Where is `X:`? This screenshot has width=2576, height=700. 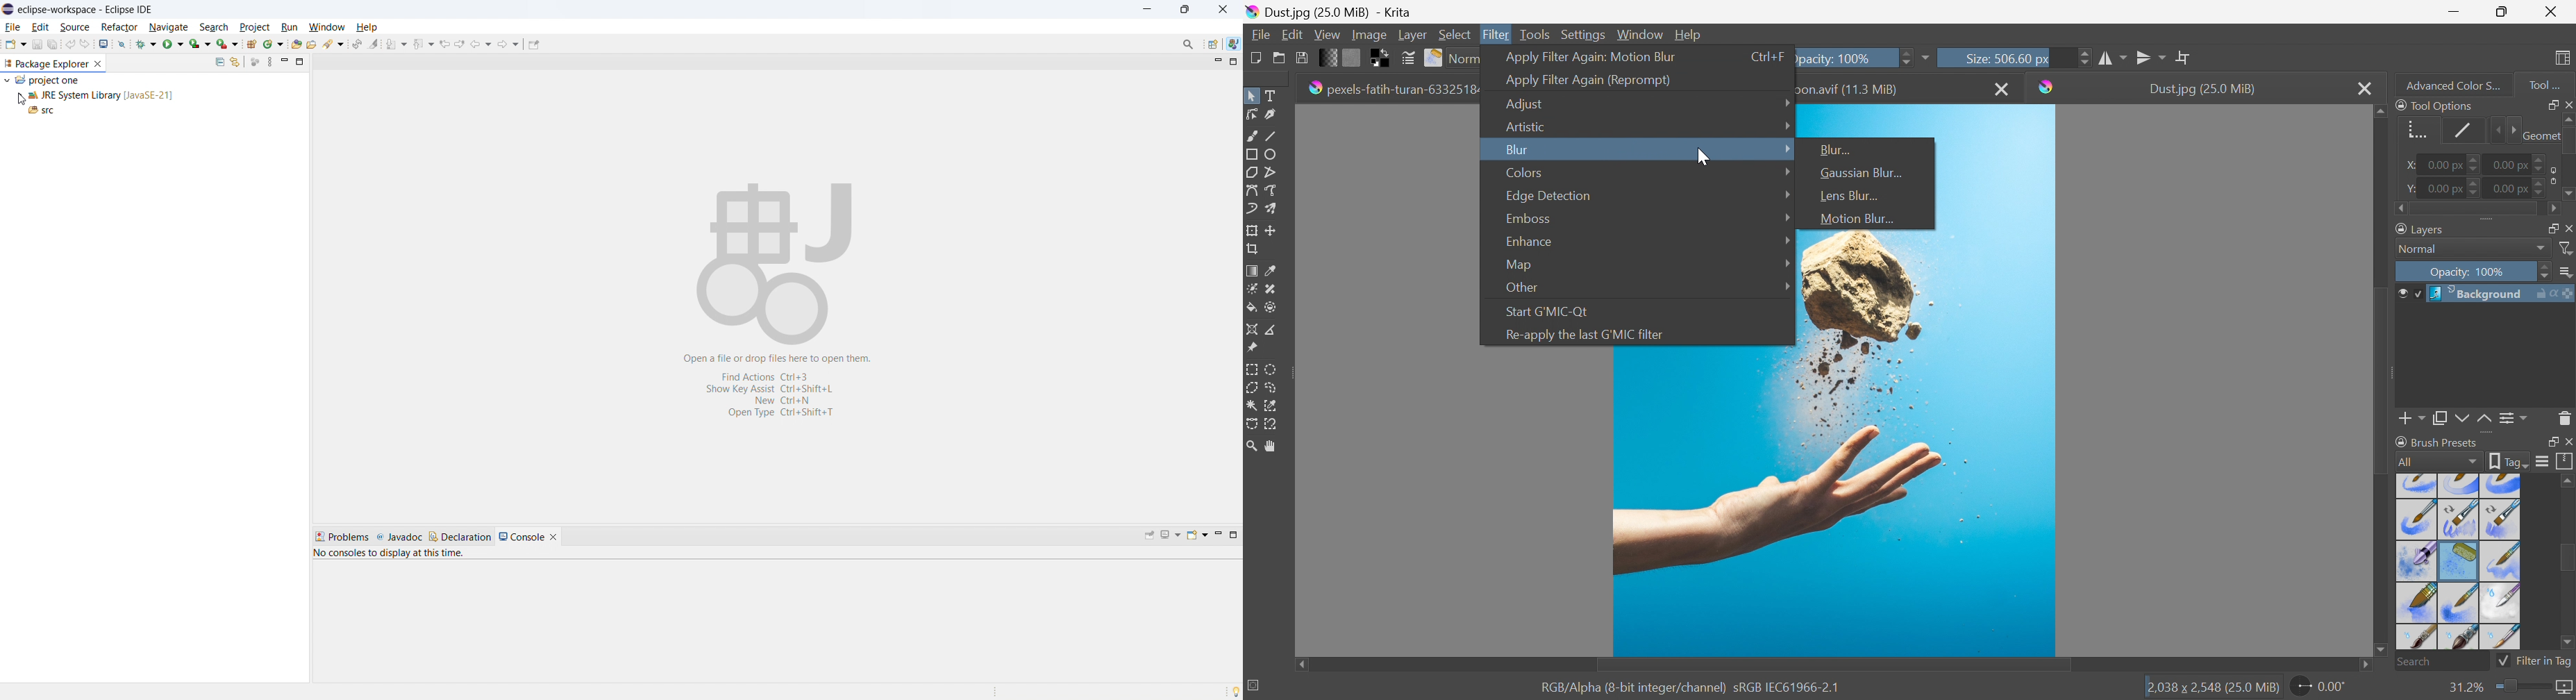 X: is located at coordinates (2407, 165).